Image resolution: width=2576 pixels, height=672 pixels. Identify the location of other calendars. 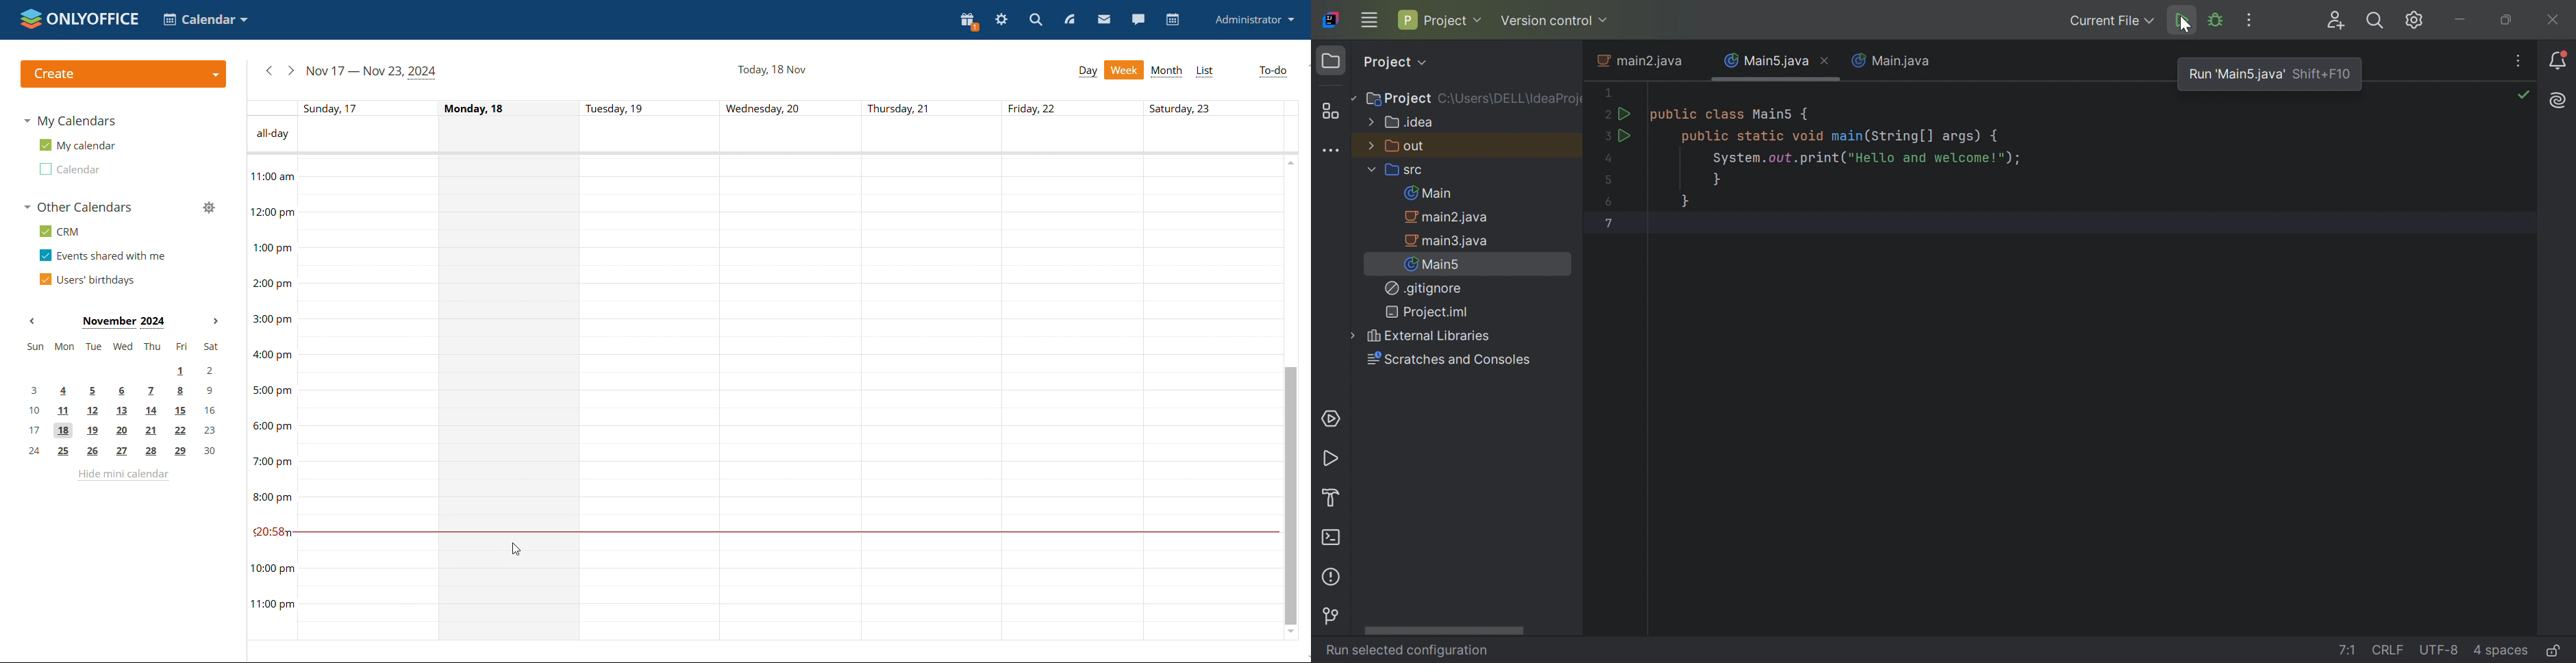
(77, 208).